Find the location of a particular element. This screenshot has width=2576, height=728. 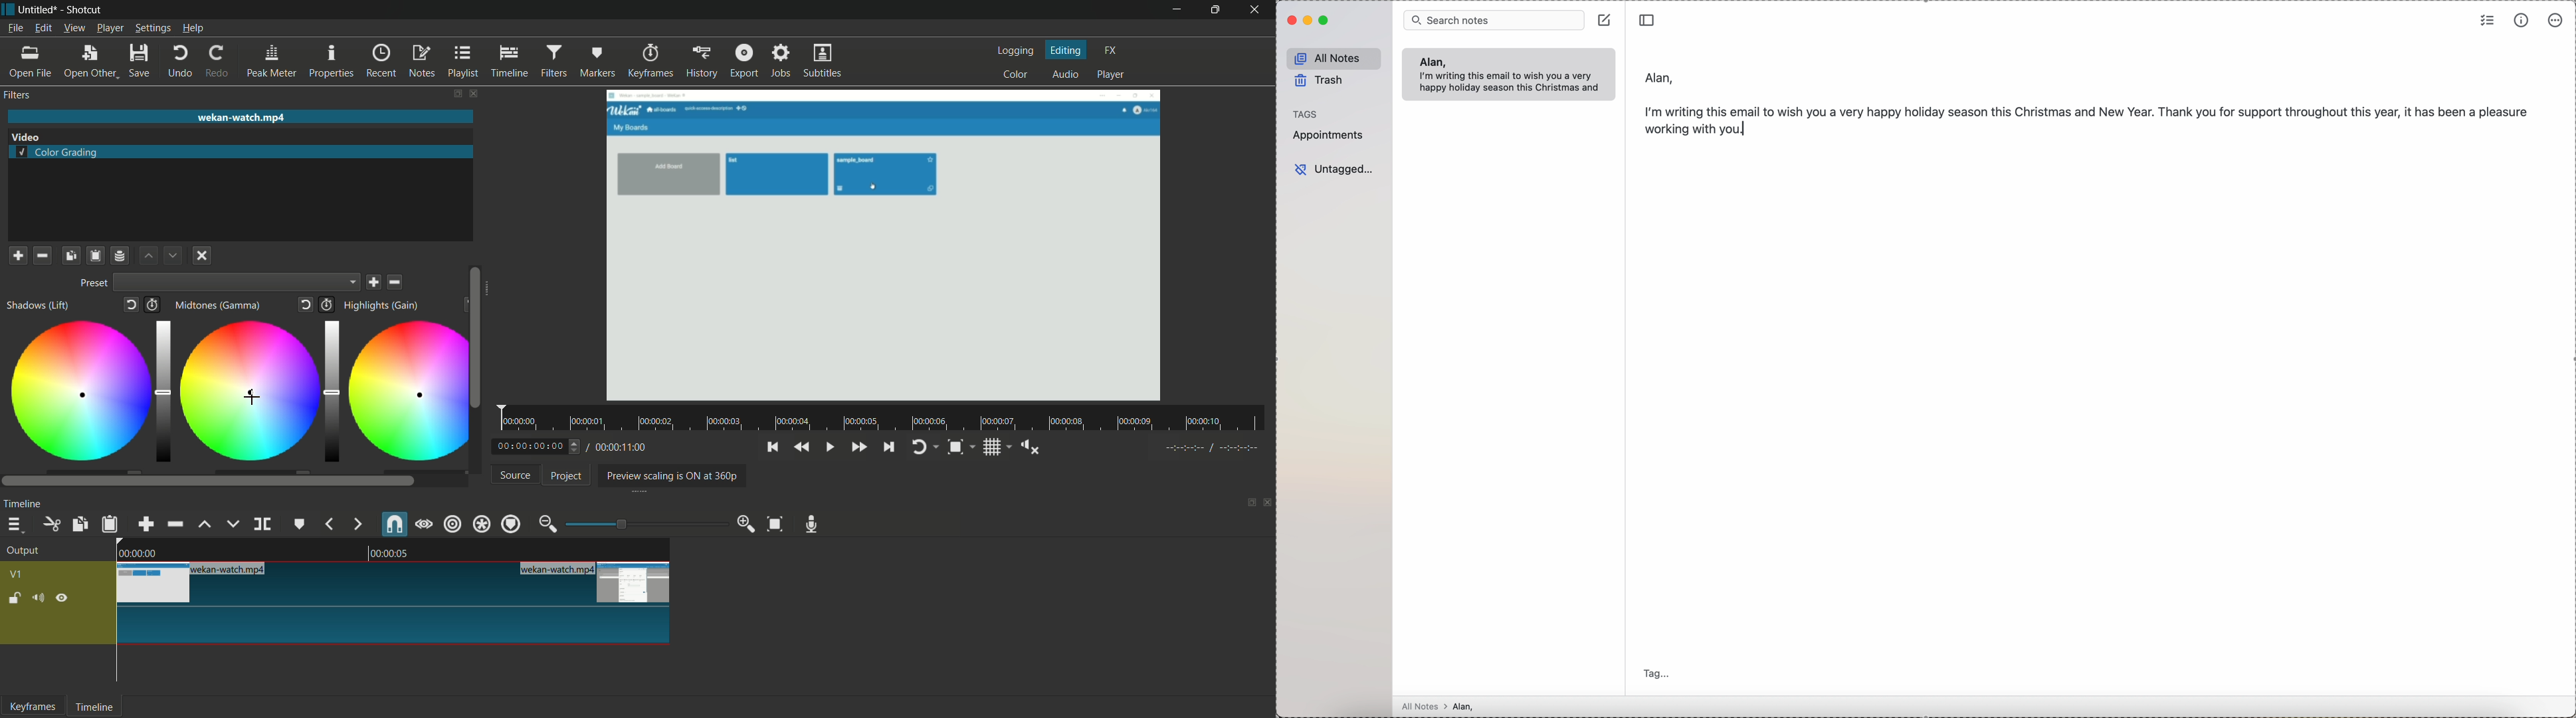

skip to the next point is located at coordinates (890, 446).